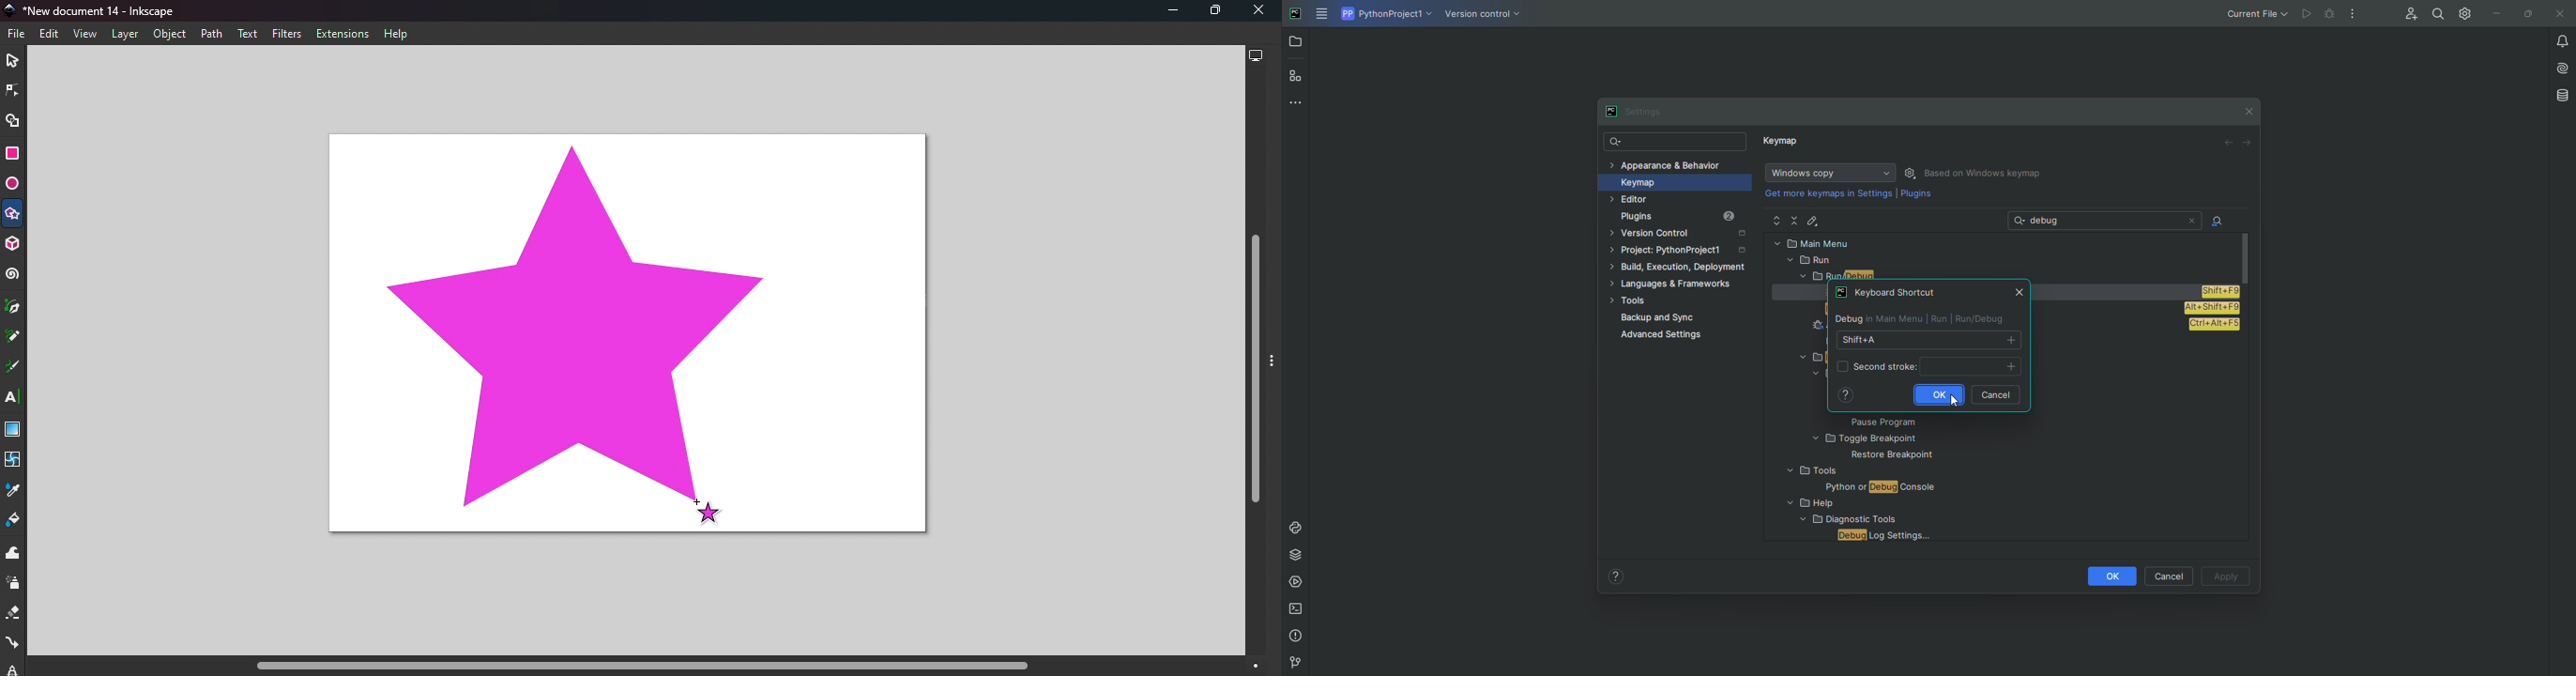 The height and width of the screenshot is (700, 2576). What do you see at coordinates (1685, 318) in the screenshot?
I see `Backup and Sync` at bounding box center [1685, 318].